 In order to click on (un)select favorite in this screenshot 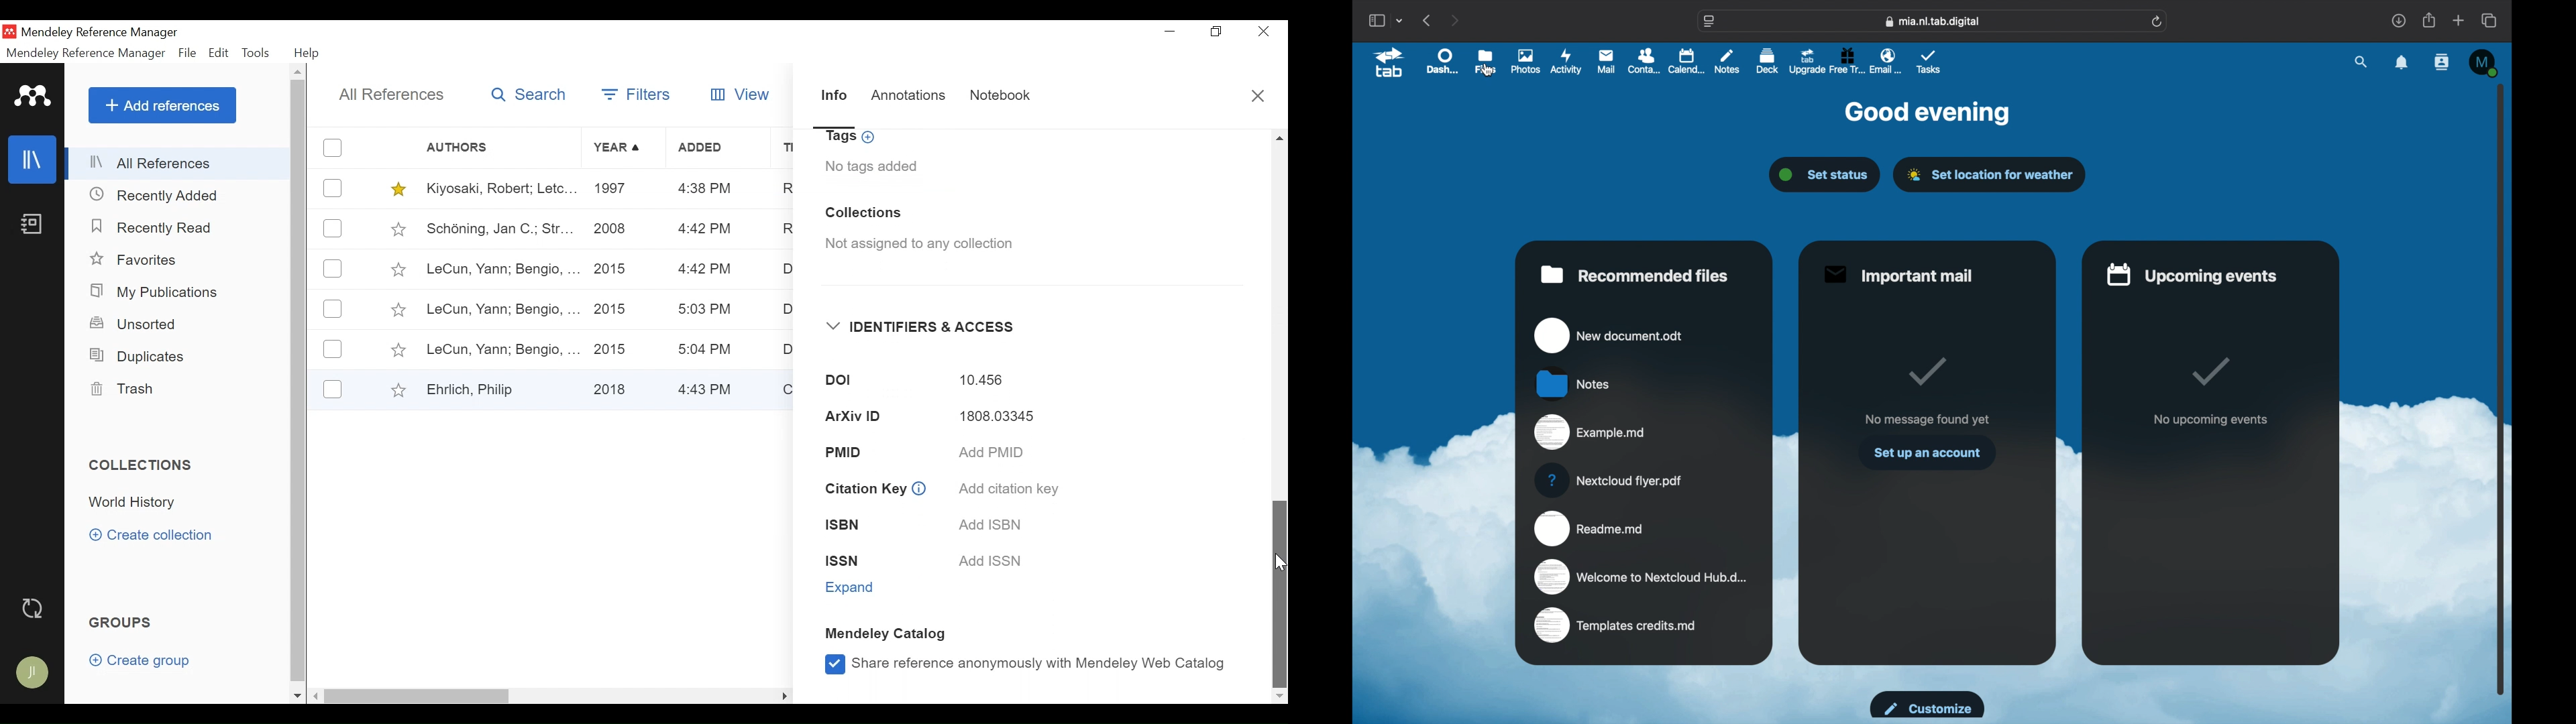, I will do `click(397, 351)`.